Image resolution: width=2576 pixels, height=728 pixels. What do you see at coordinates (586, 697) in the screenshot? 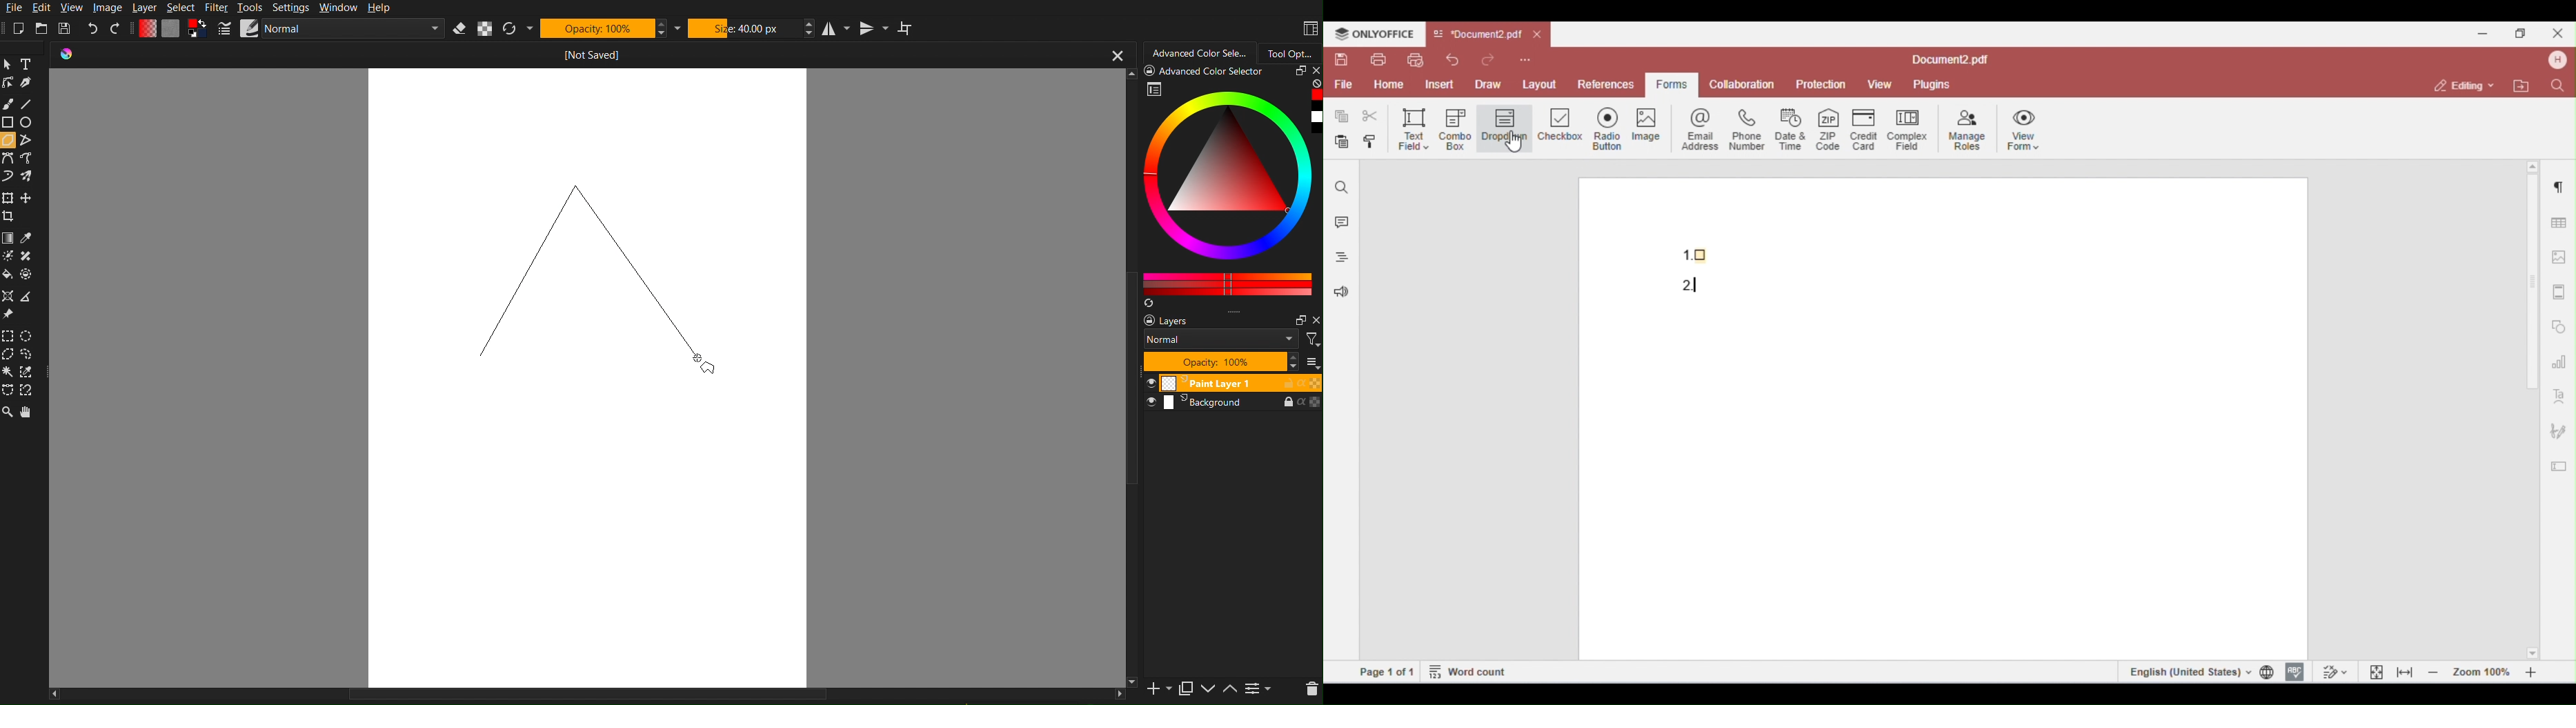
I see `scroll bar` at bounding box center [586, 697].